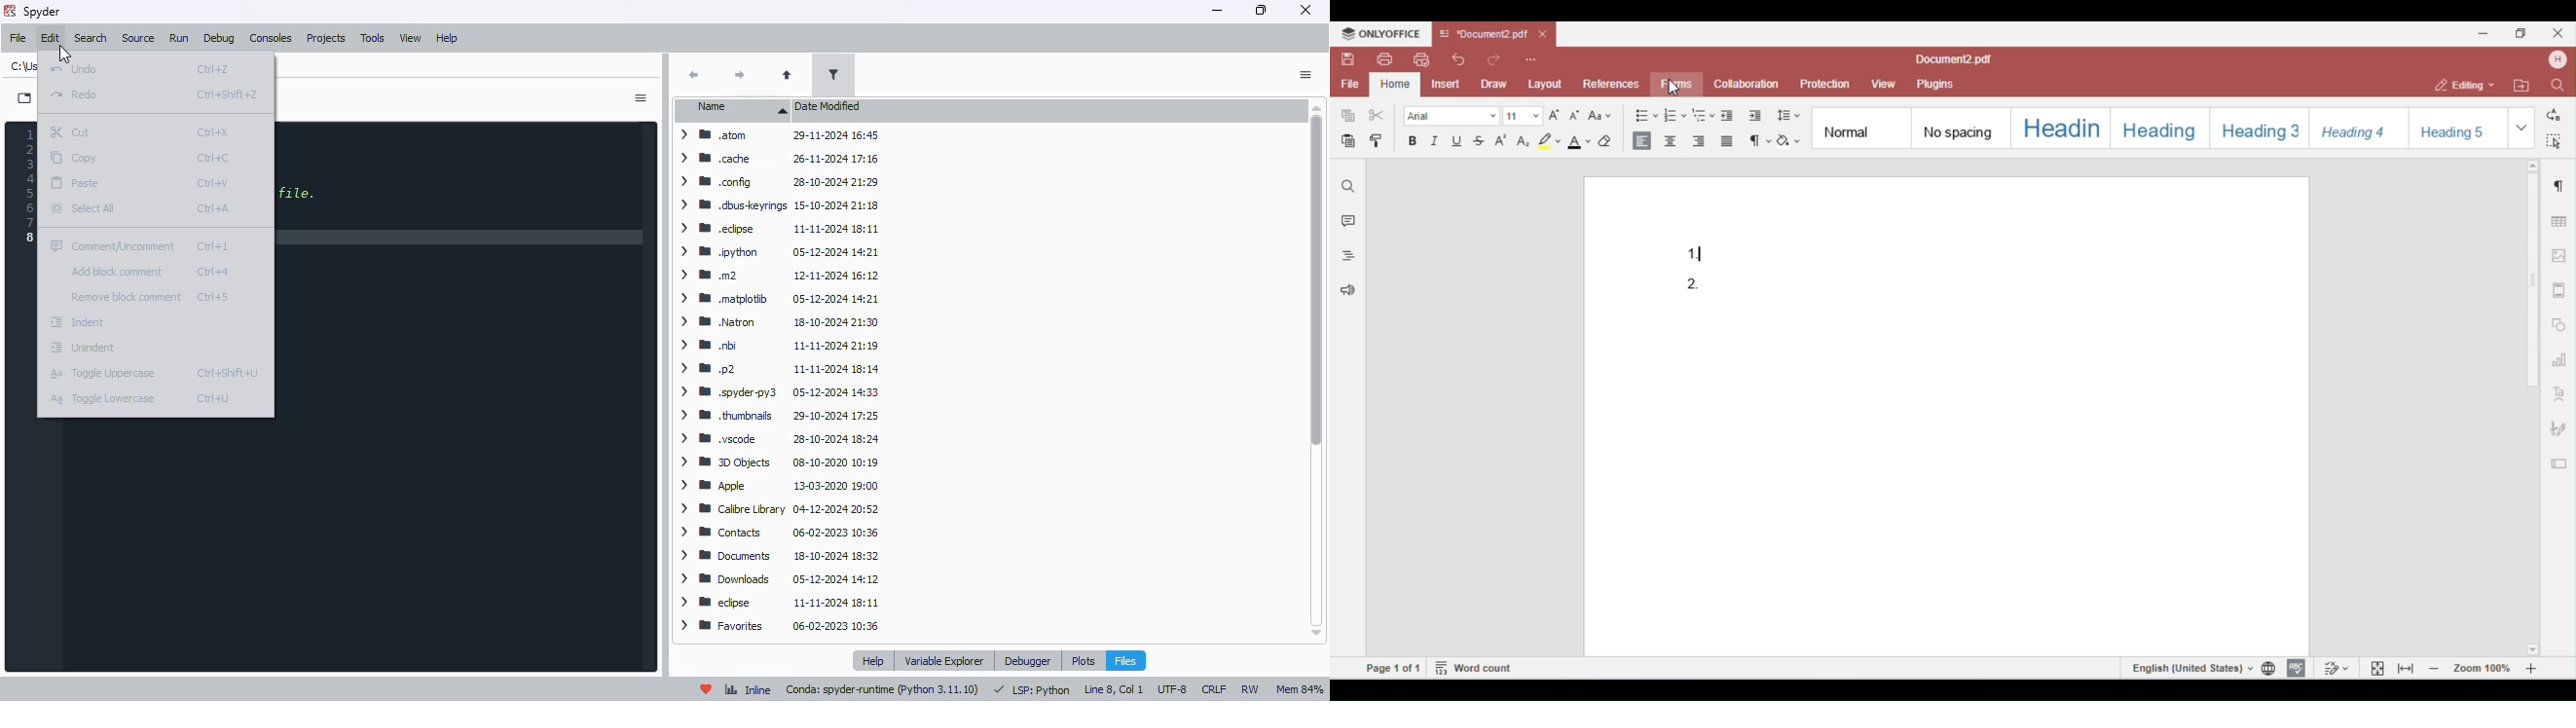 The image size is (2576, 728). Describe the element at coordinates (1674, 84) in the screenshot. I see `forms` at that location.